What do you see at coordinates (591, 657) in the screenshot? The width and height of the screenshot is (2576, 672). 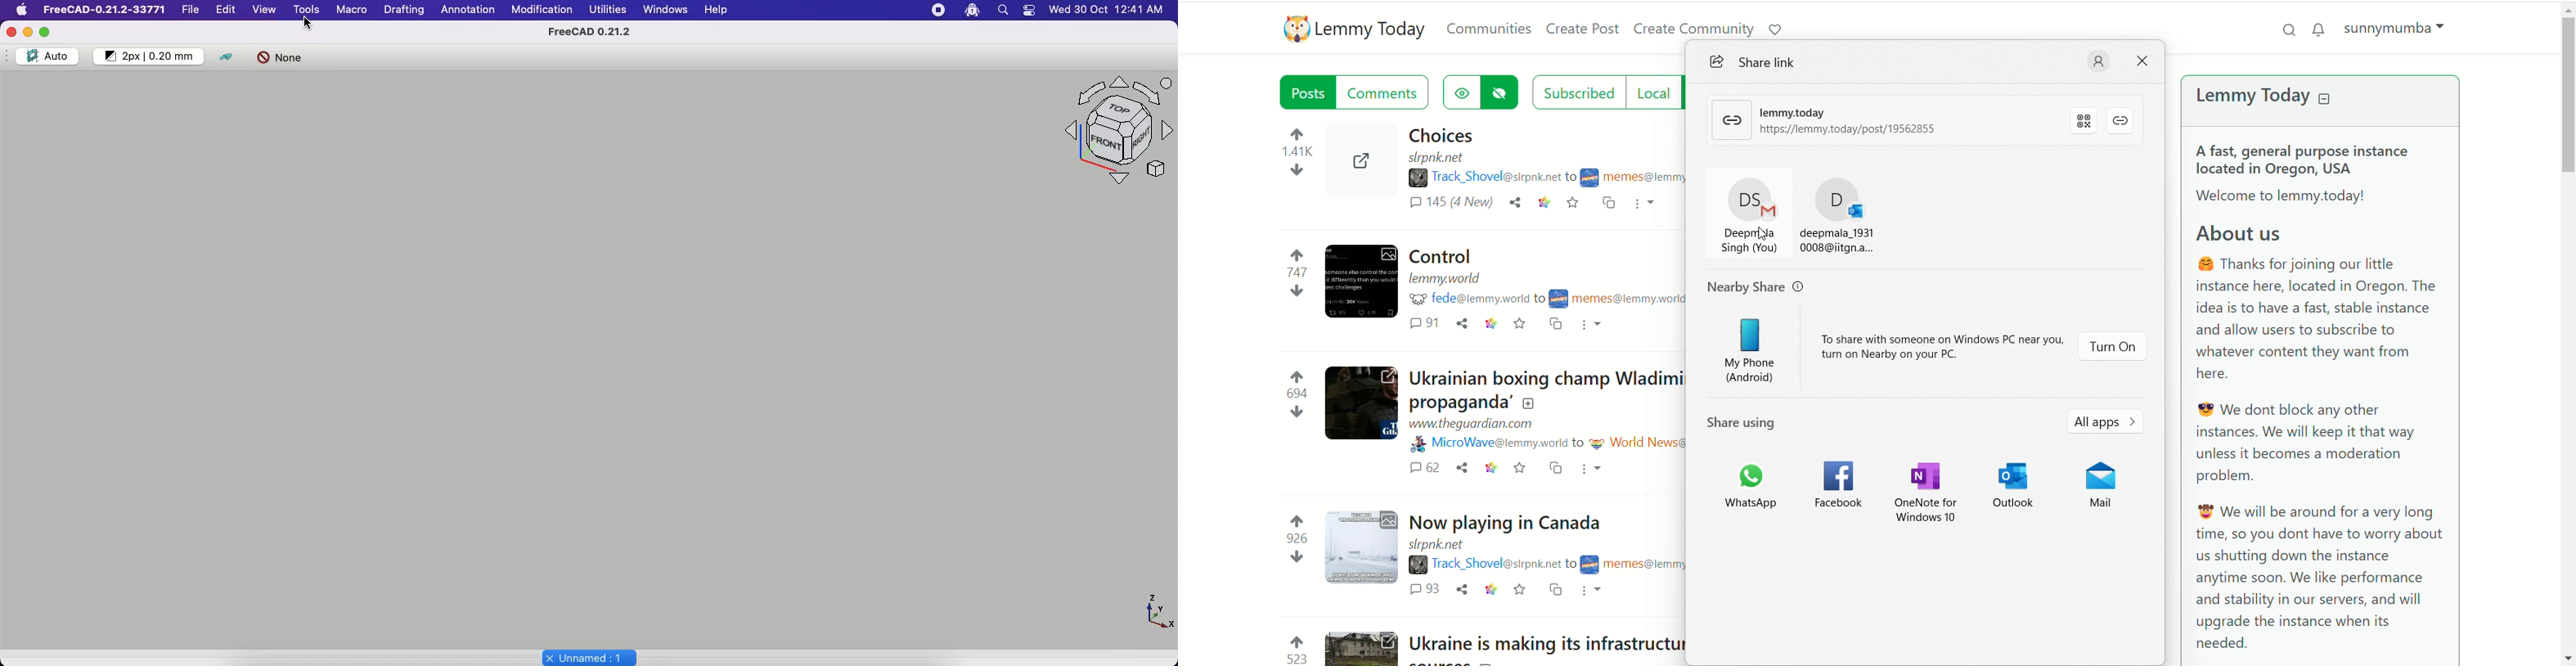 I see `Project name` at bounding box center [591, 657].